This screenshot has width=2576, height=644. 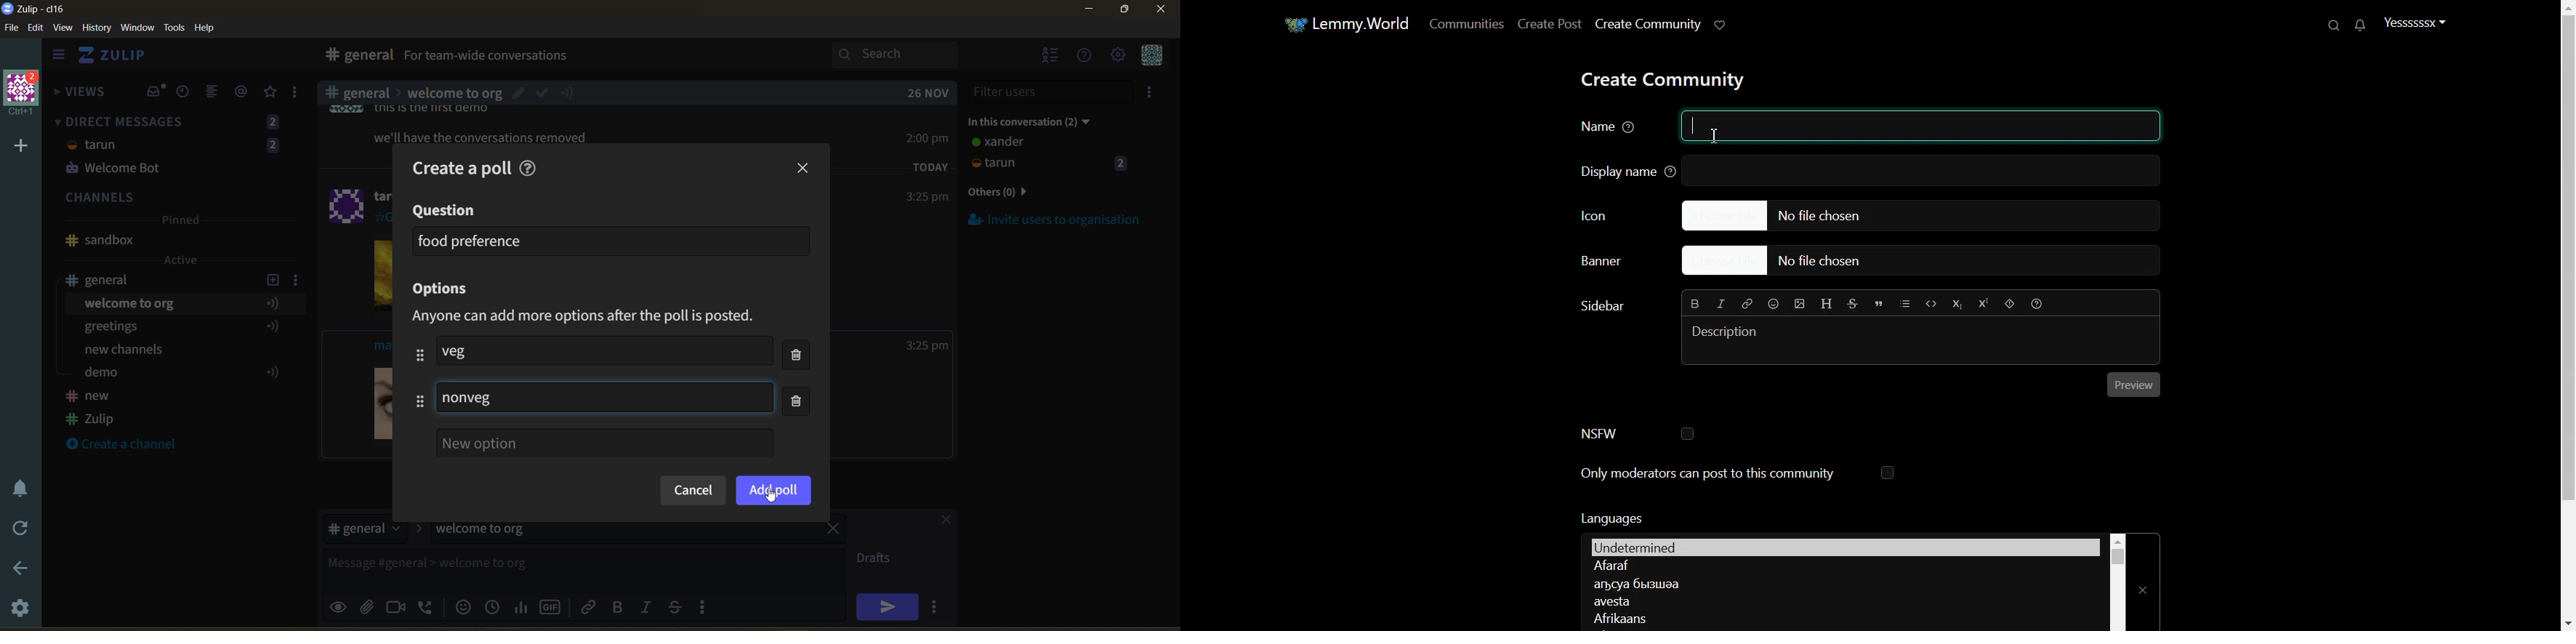 What do you see at coordinates (544, 57) in the screenshot?
I see `Overview of your conversations with unread messages` at bounding box center [544, 57].